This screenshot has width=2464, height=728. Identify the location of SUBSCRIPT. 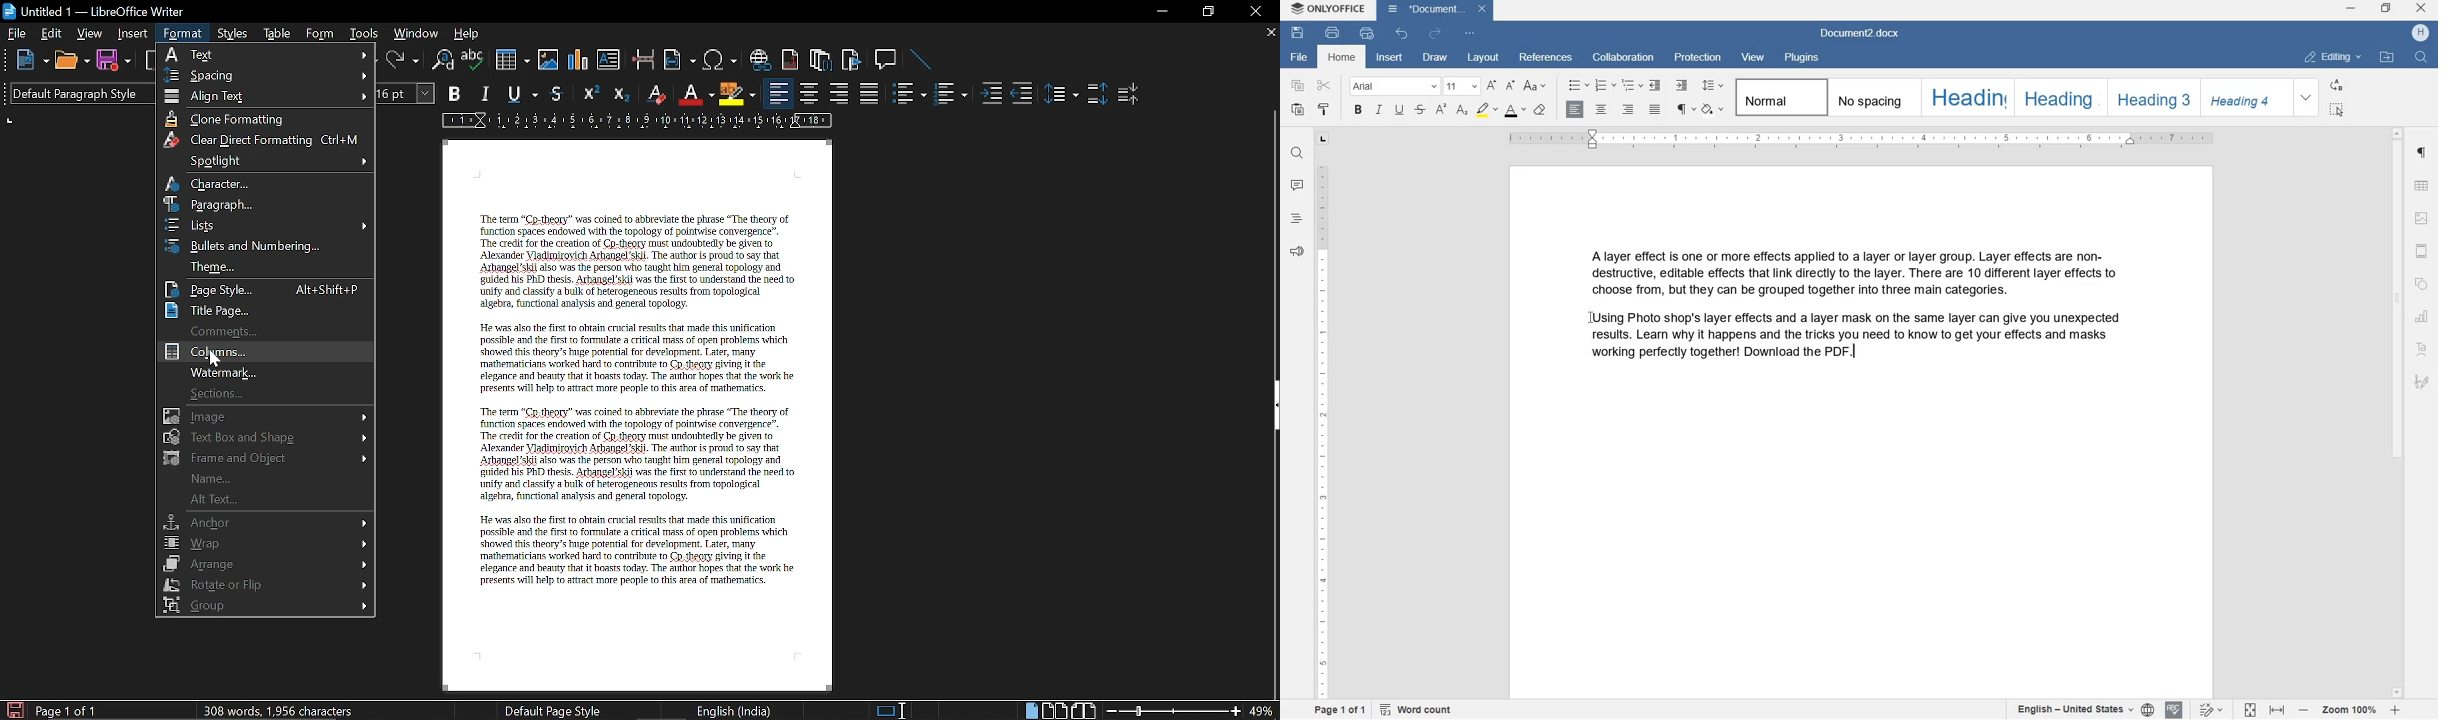
(1461, 110).